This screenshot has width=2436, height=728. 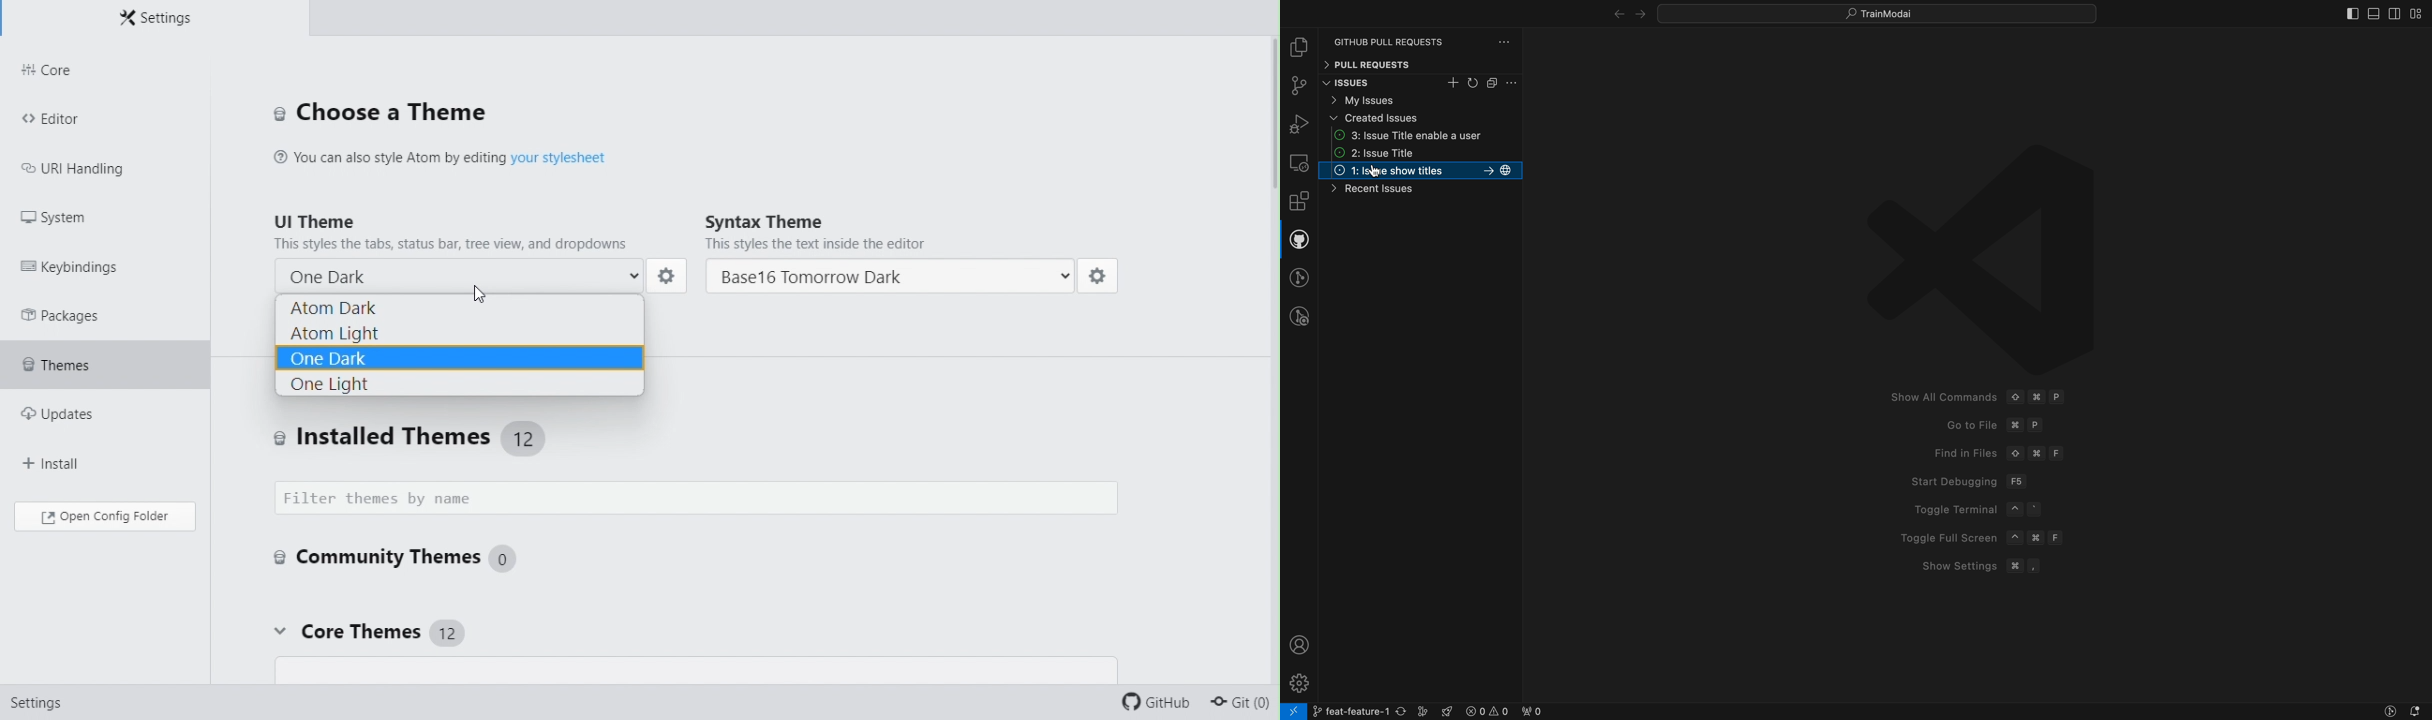 I want to click on atom dark, so click(x=464, y=307).